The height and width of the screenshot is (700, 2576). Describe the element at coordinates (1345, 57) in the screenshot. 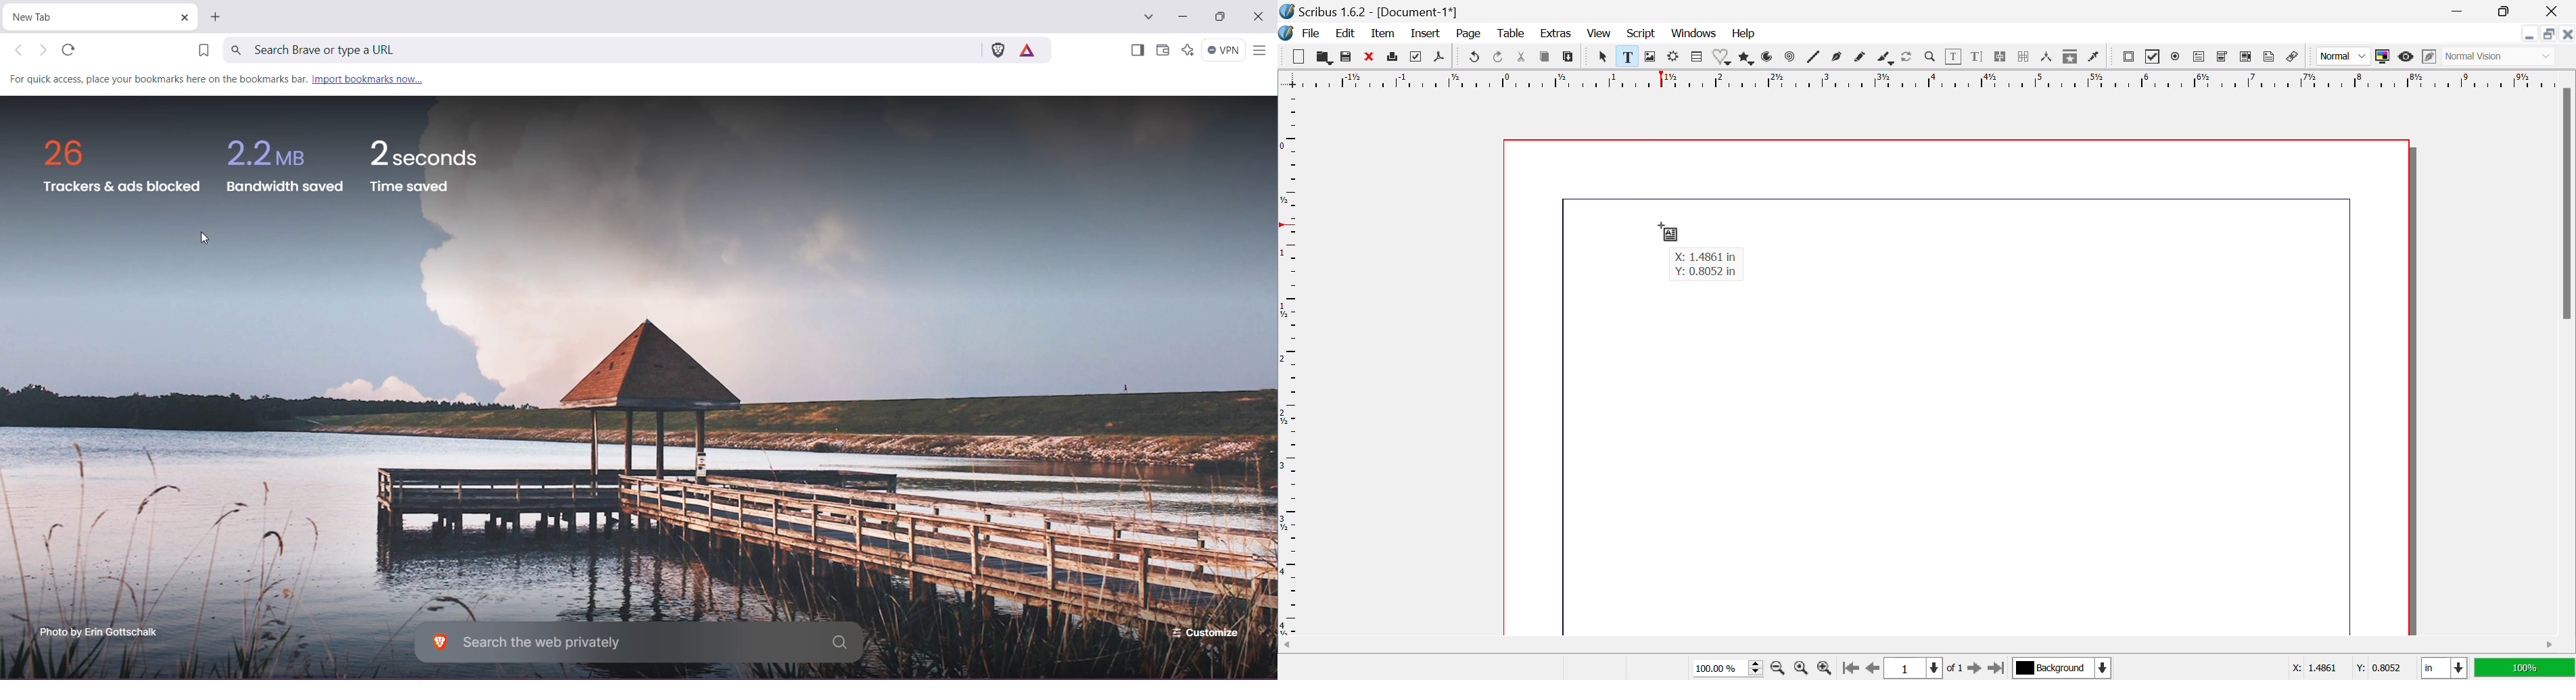

I see `Save` at that location.